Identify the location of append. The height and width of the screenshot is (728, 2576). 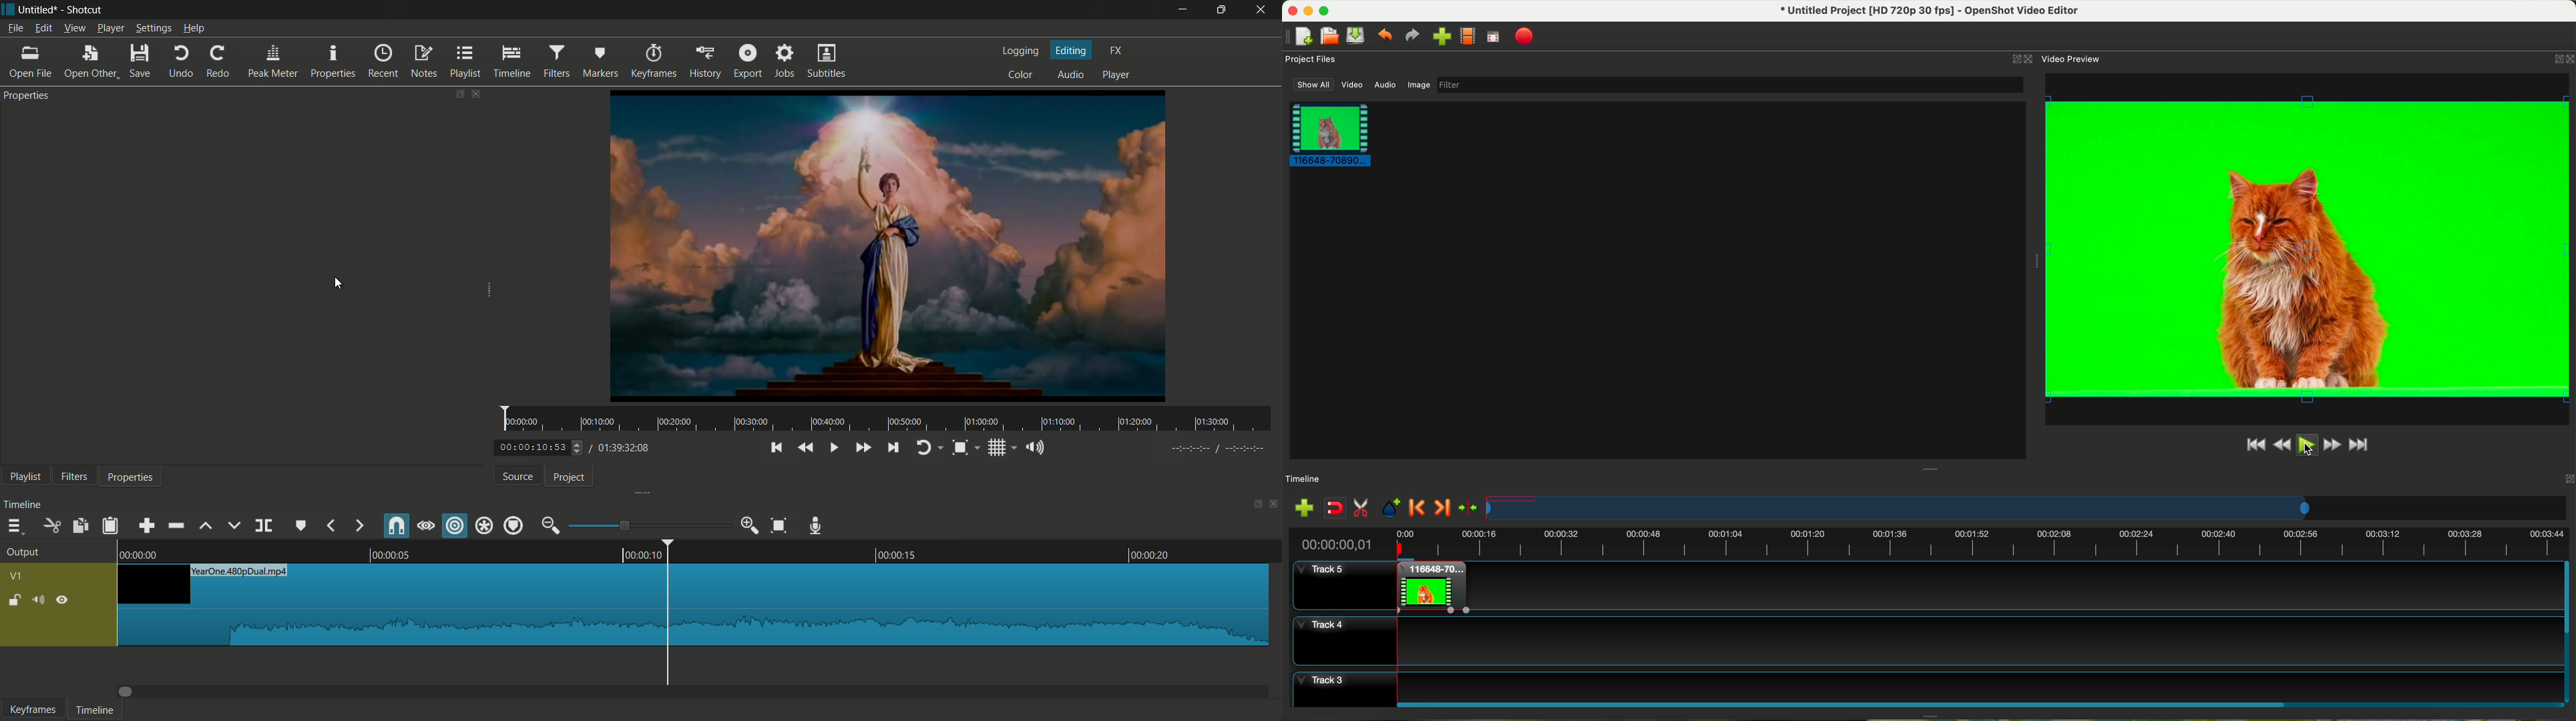
(148, 525).